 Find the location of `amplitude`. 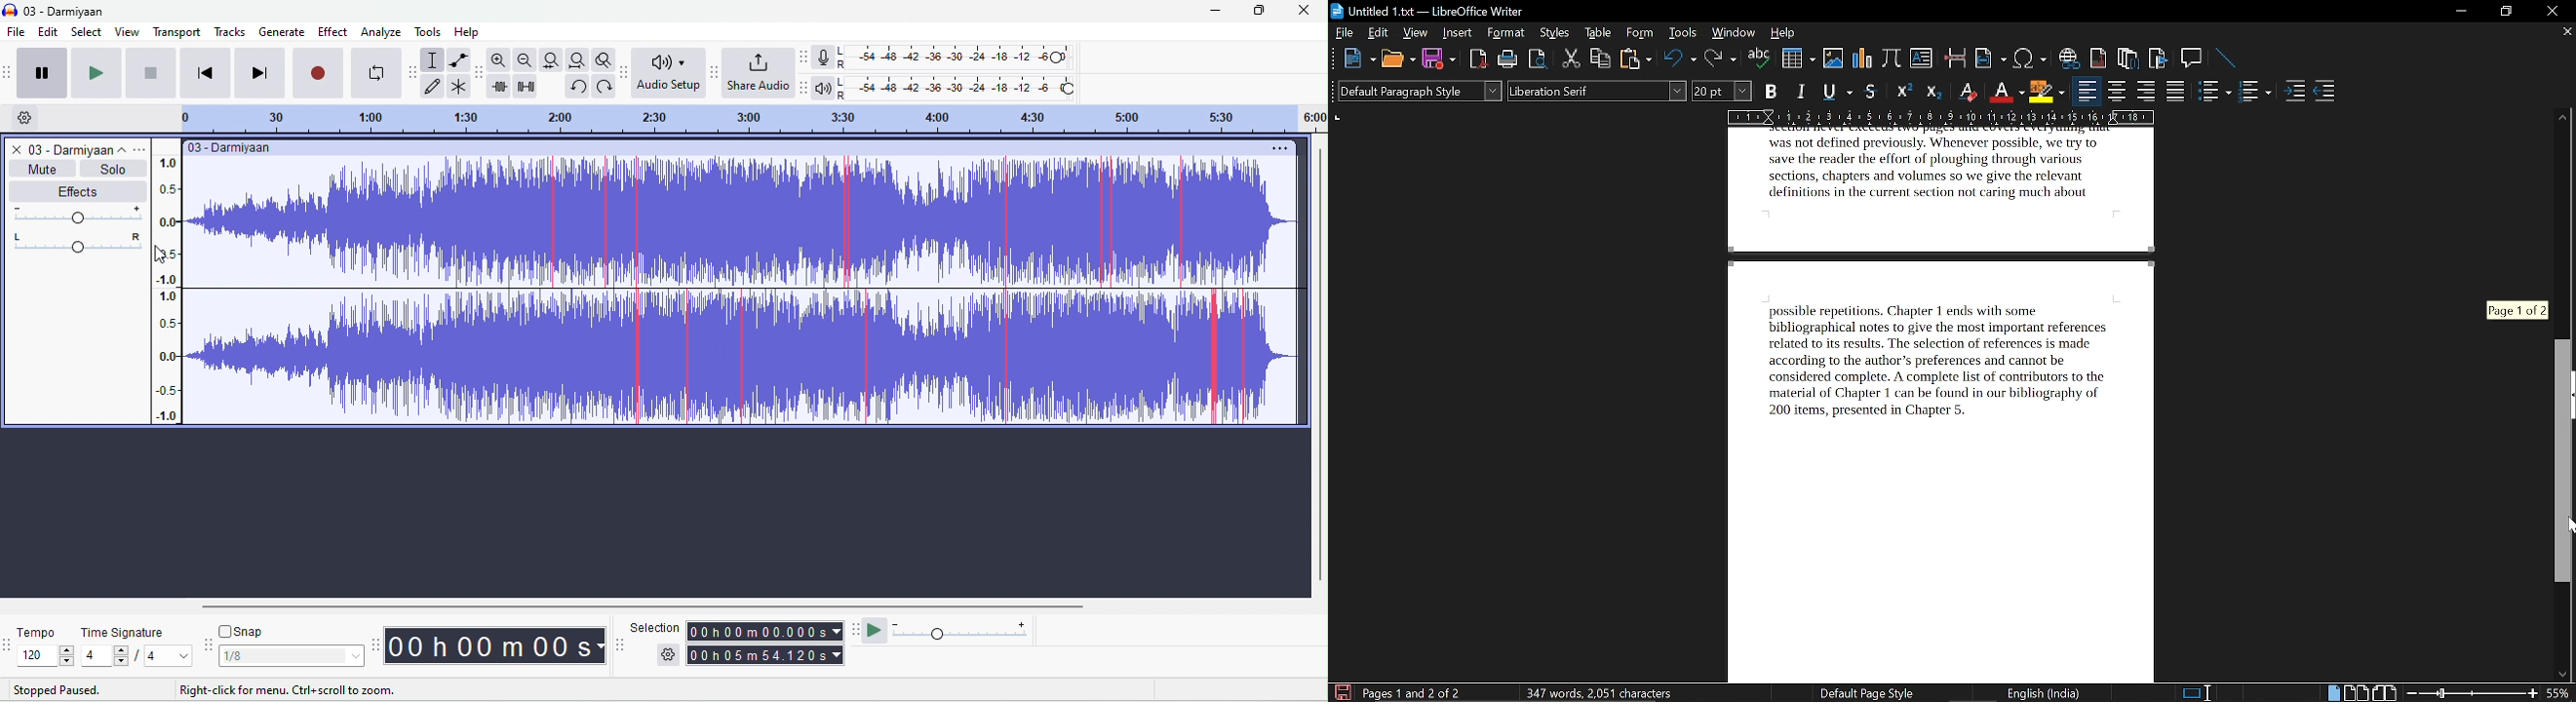

amplitude is located at coordinates (170, 288).